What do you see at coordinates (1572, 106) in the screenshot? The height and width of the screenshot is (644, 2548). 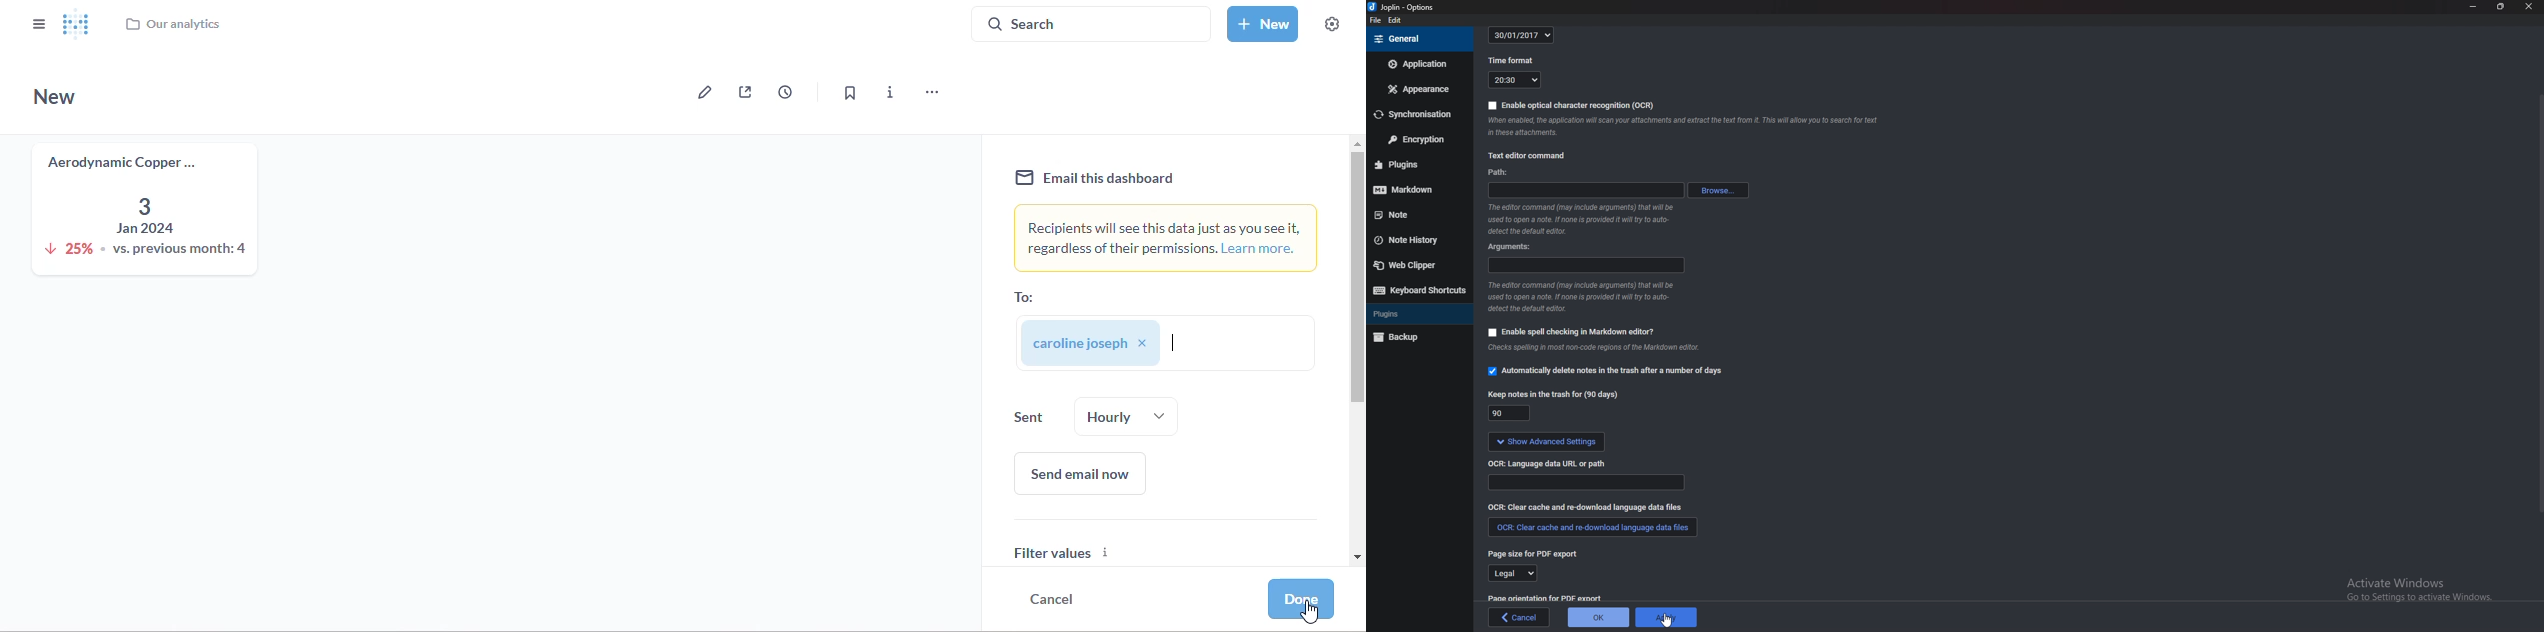 I see `Enable O C R` at bounding box center [1572, 106].